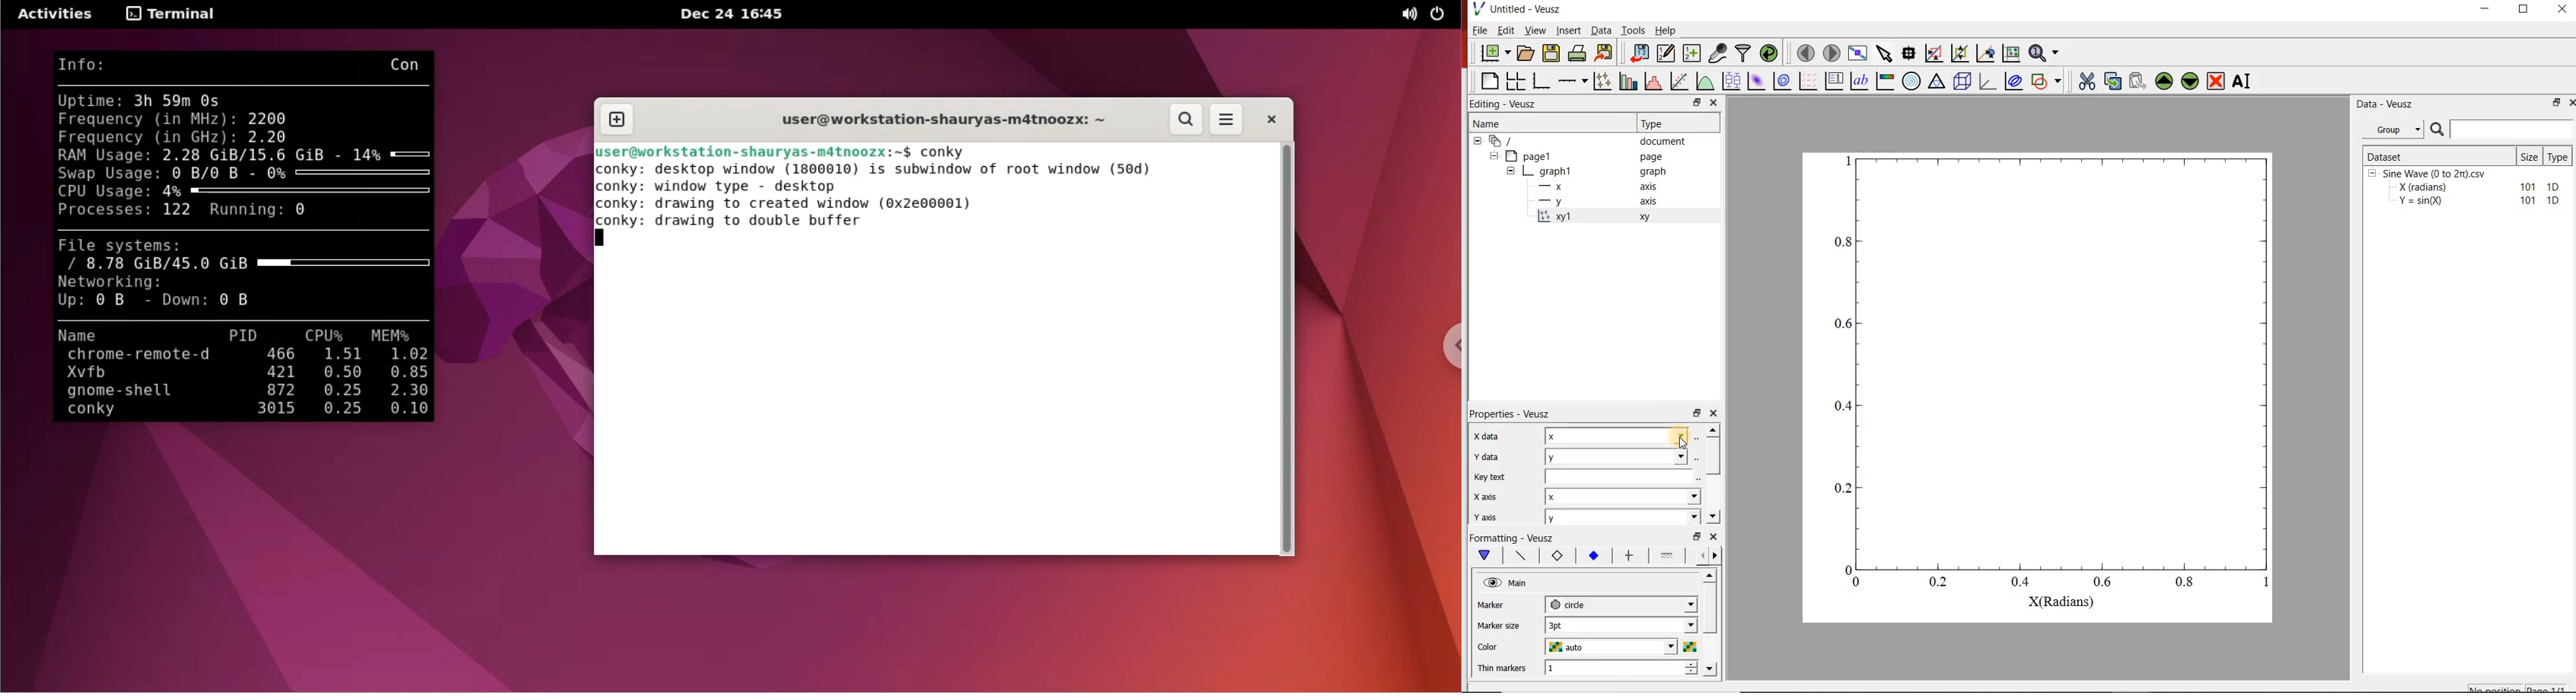 Image resolution: width=2576 pixels, height=700 pixels. What do you see at coordinates (1623, 517) in the screenshot?
I see `y` at bounding box center [1623, 517].